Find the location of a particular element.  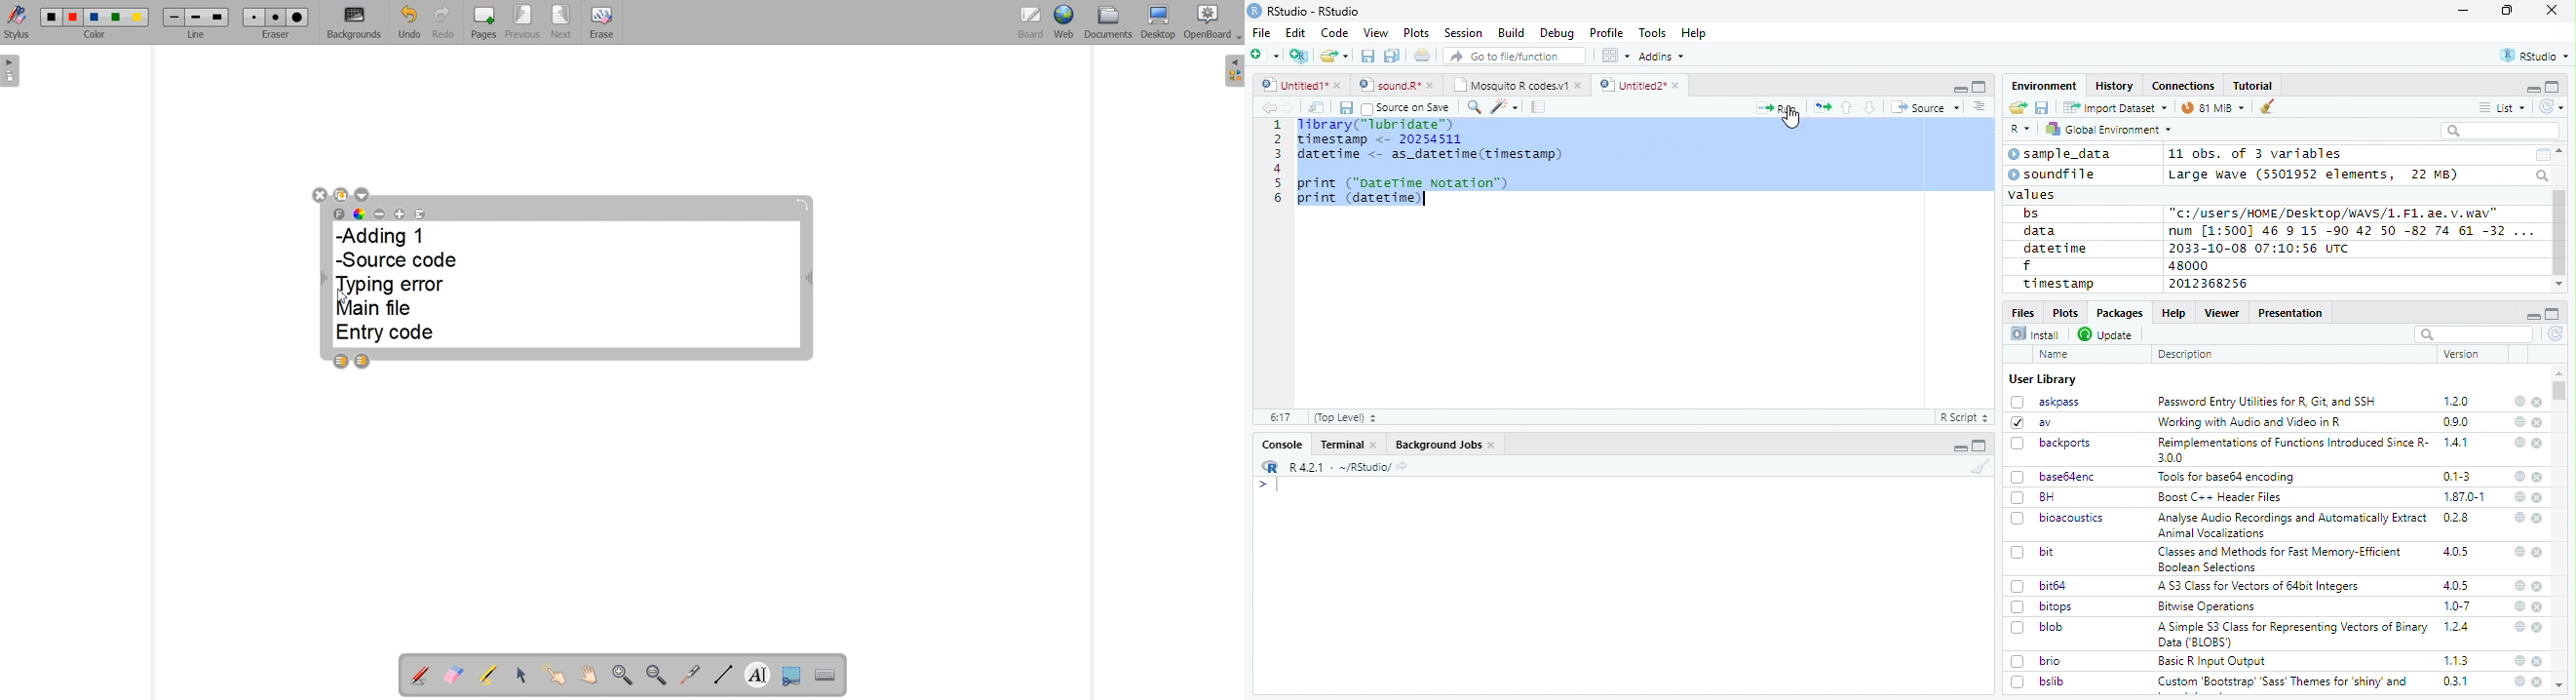

Create a project is located at coordinates (1299, 56).